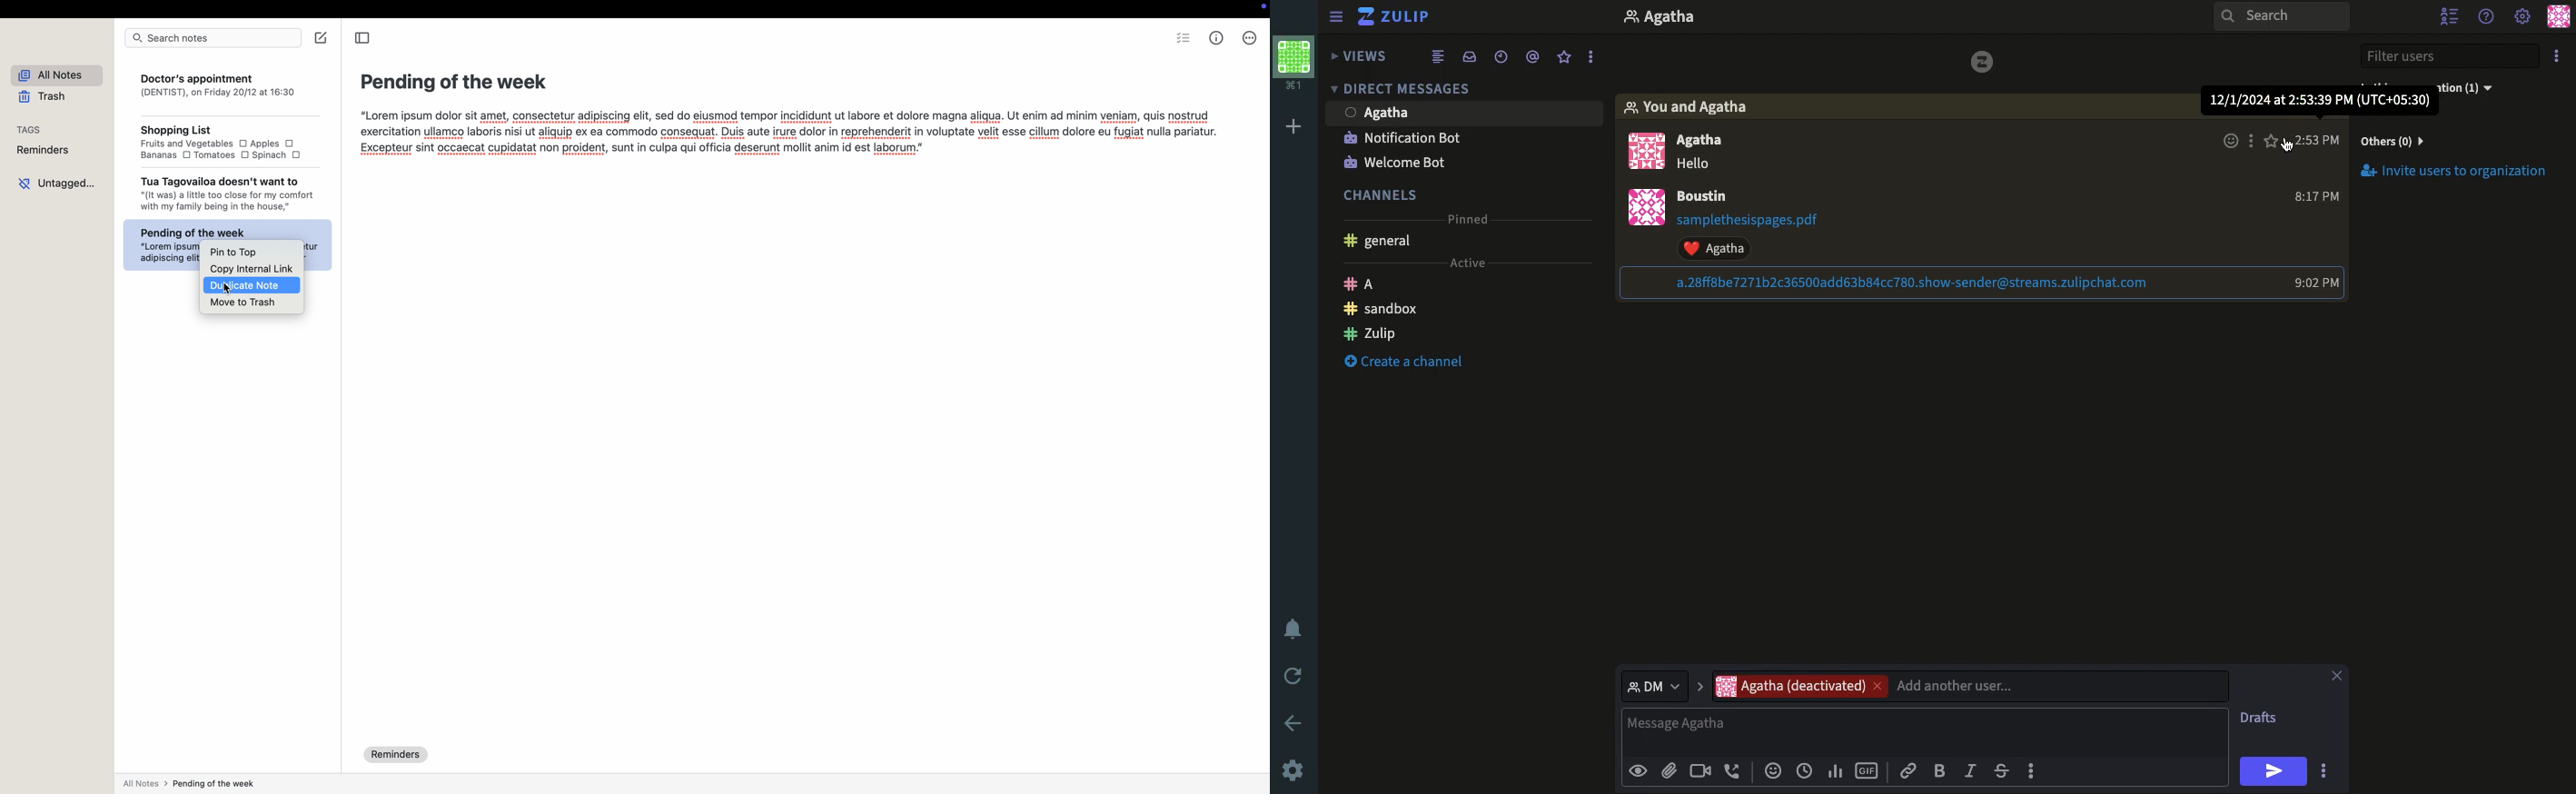 The width and height of the screenshot is (2576, 812). What do you see at coordinates (362, 37) in the screenshot?
I see `toggle sidebar` at bounding box center [362, 37].